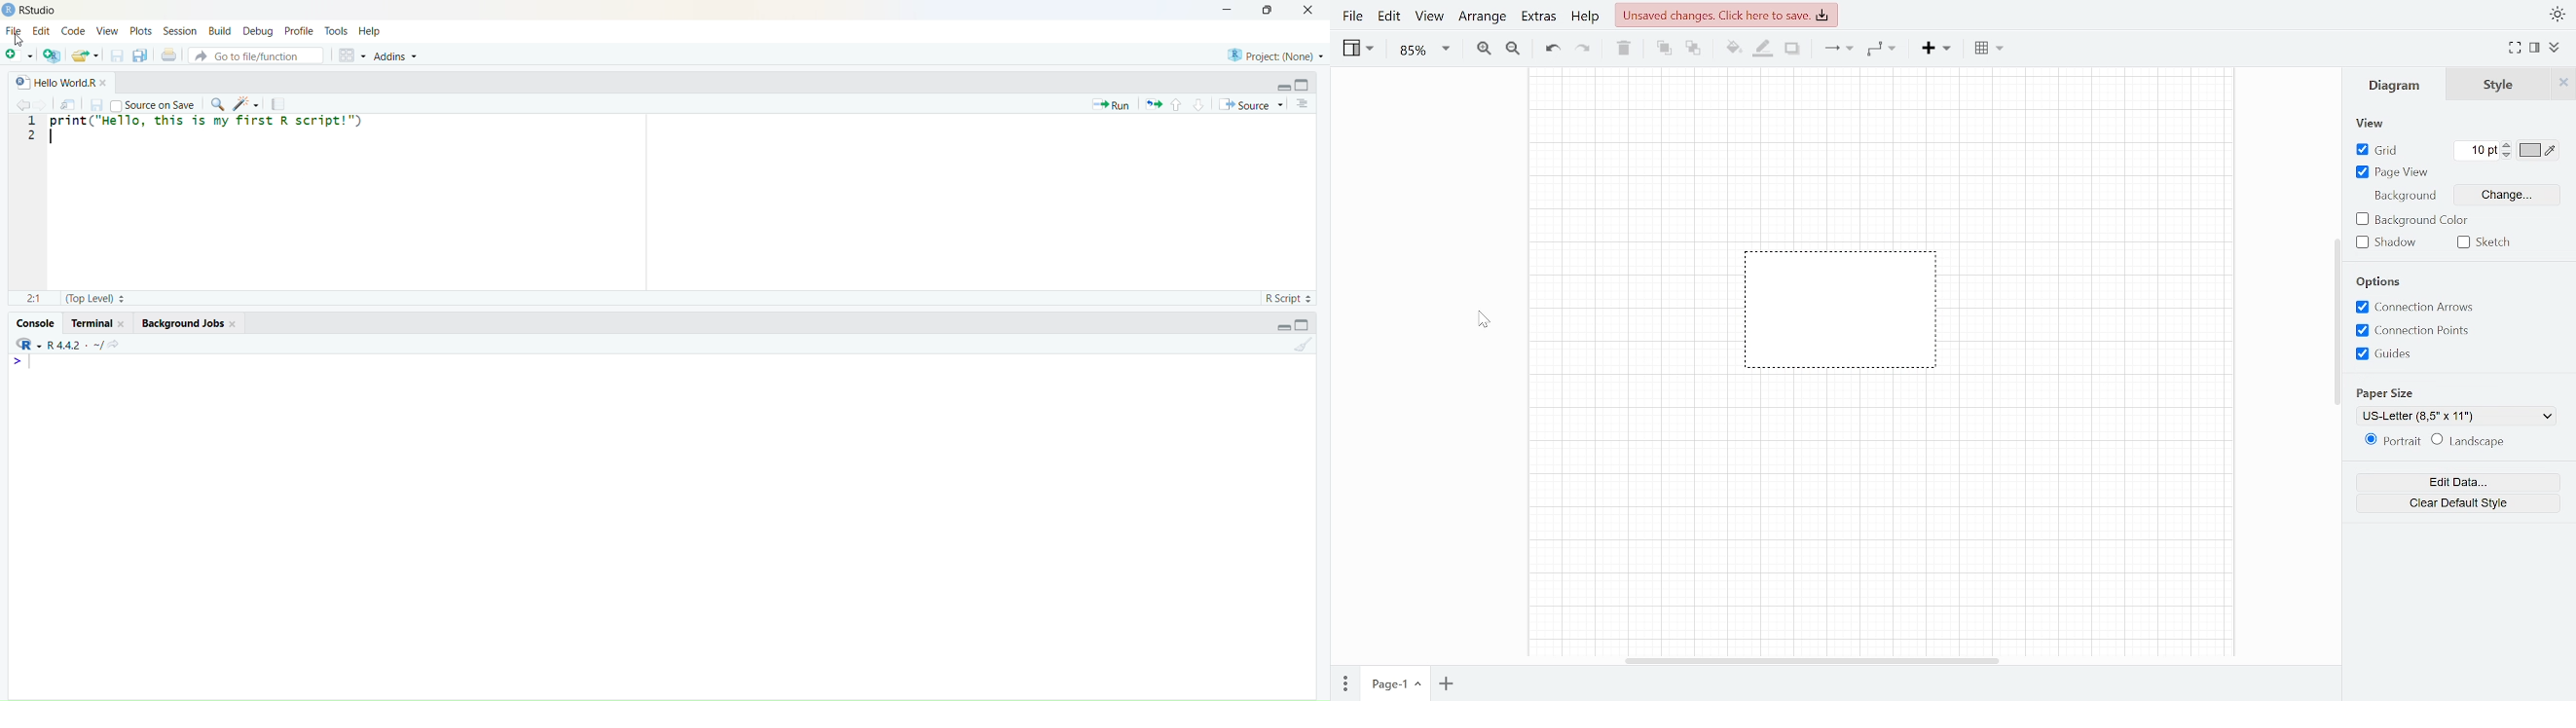  Describe the element at coordinates (1664, 49) in the screenshot. I see `To front` at that location.